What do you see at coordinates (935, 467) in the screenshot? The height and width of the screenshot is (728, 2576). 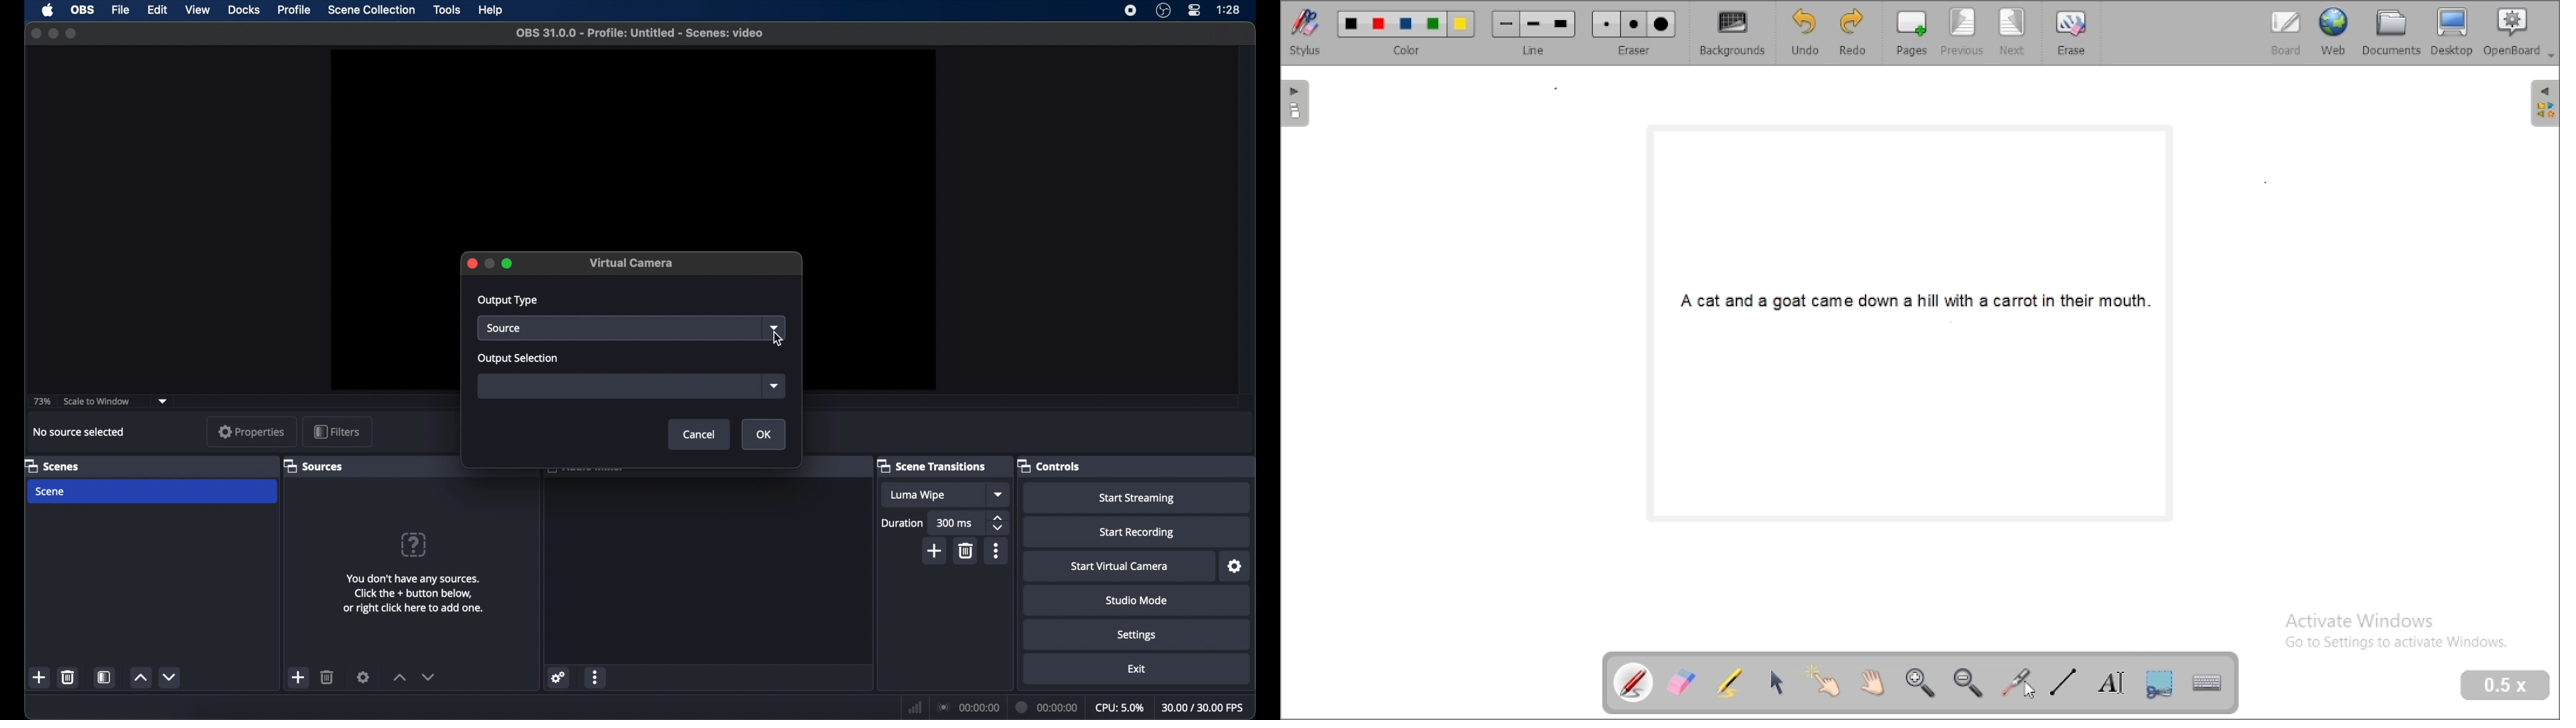 I see `scene transitions` at bounding box center [935, 467].